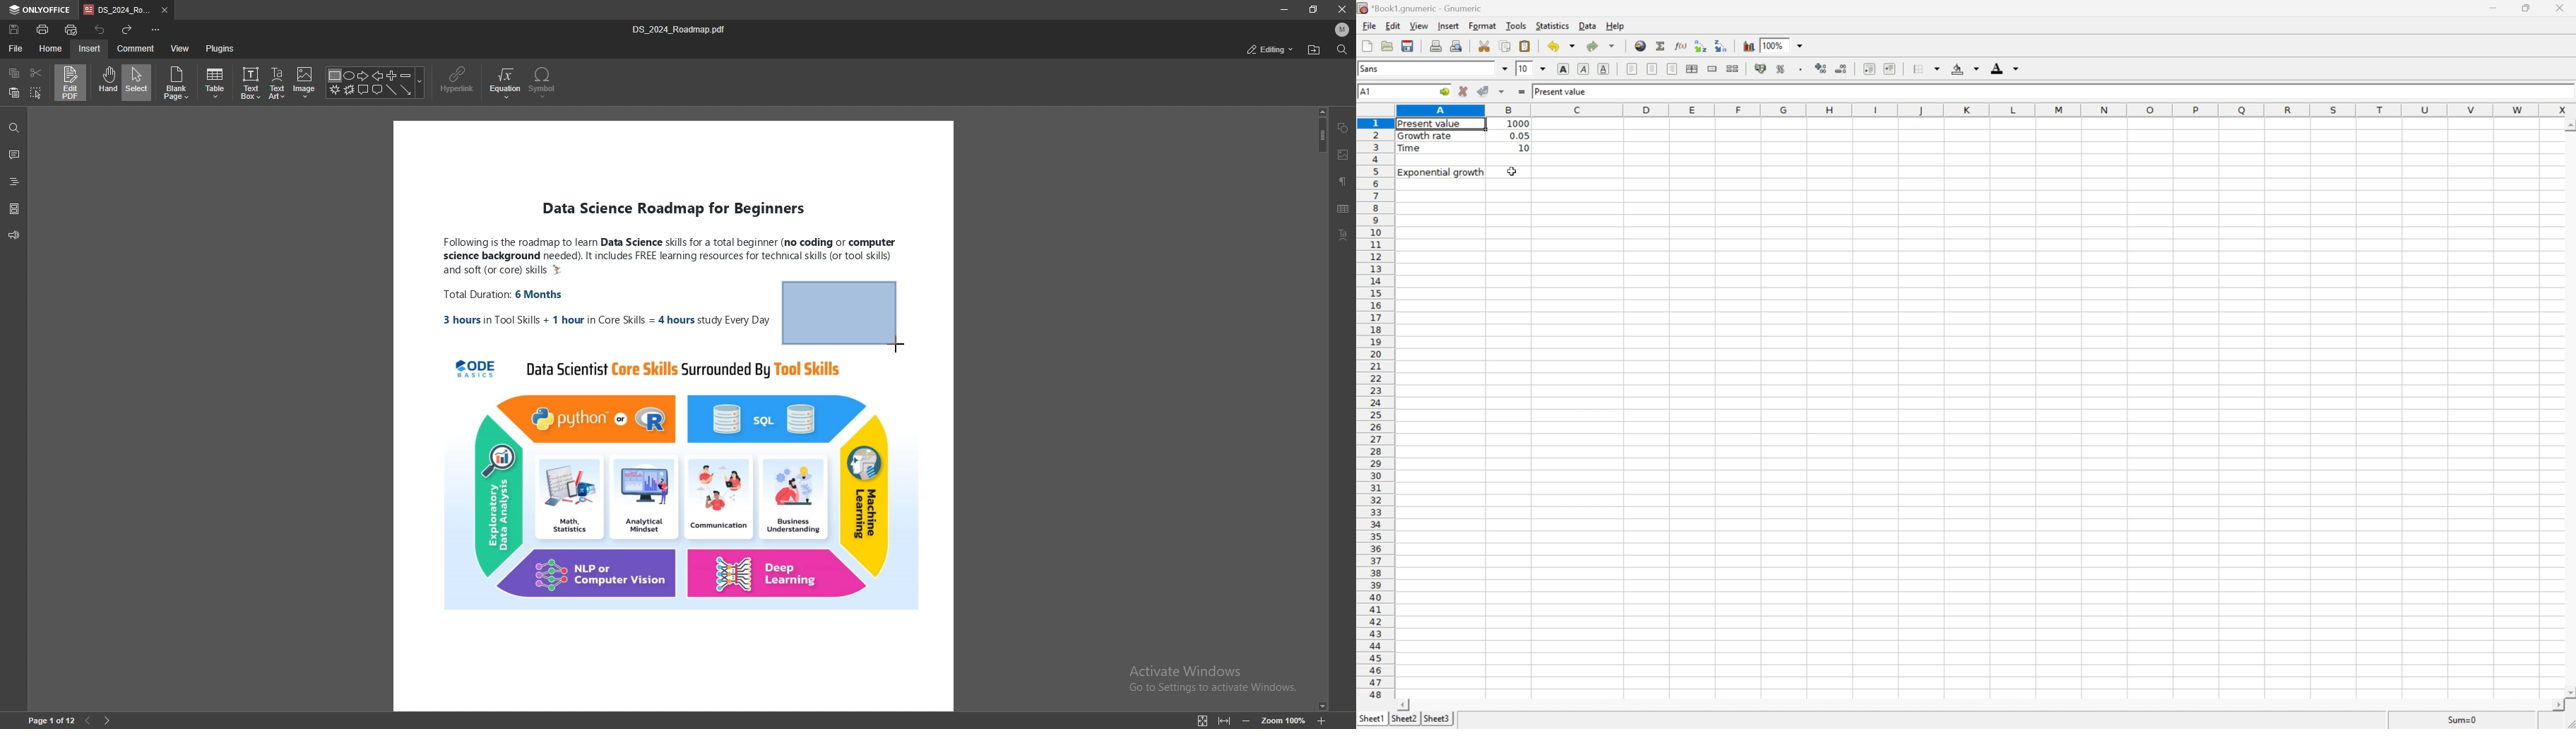 This screenshot has height=756, width=2576. What do you see at coordinates (1426, 135) in the screenshot?
I see `Growth rate` at bounding box center [1426, 135].